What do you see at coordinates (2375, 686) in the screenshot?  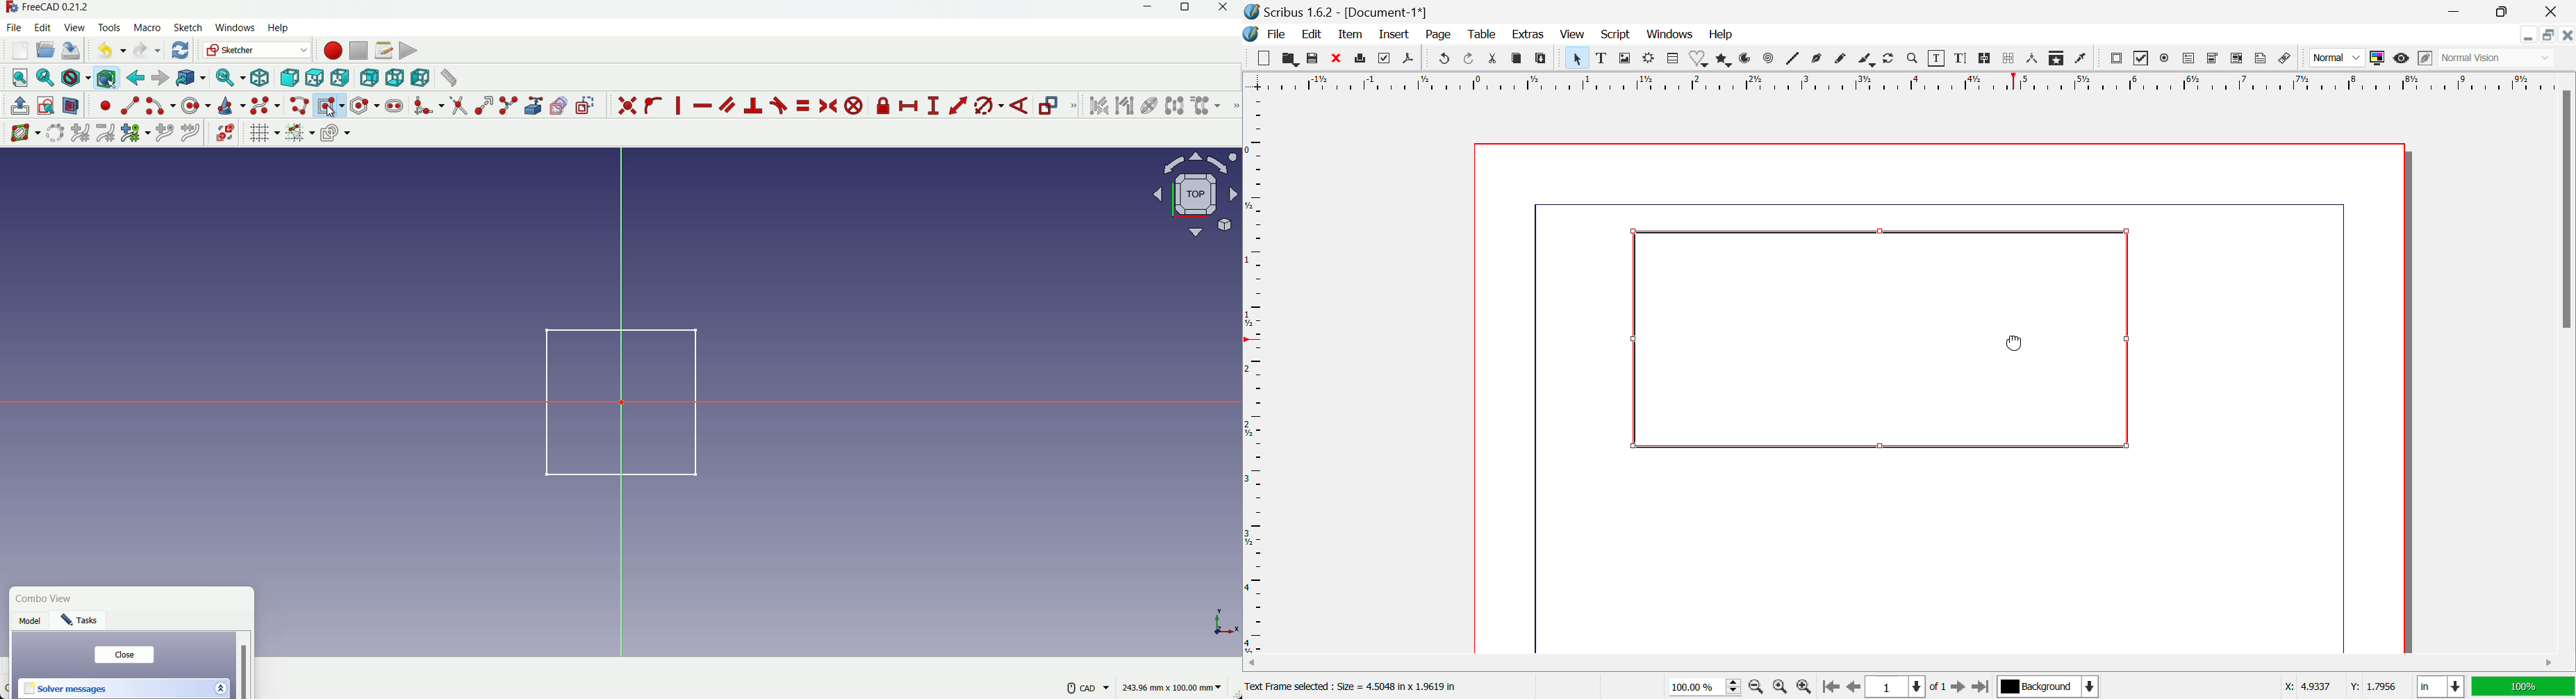 I see `Y: 1.7956` at bounding box center [2375, 686].